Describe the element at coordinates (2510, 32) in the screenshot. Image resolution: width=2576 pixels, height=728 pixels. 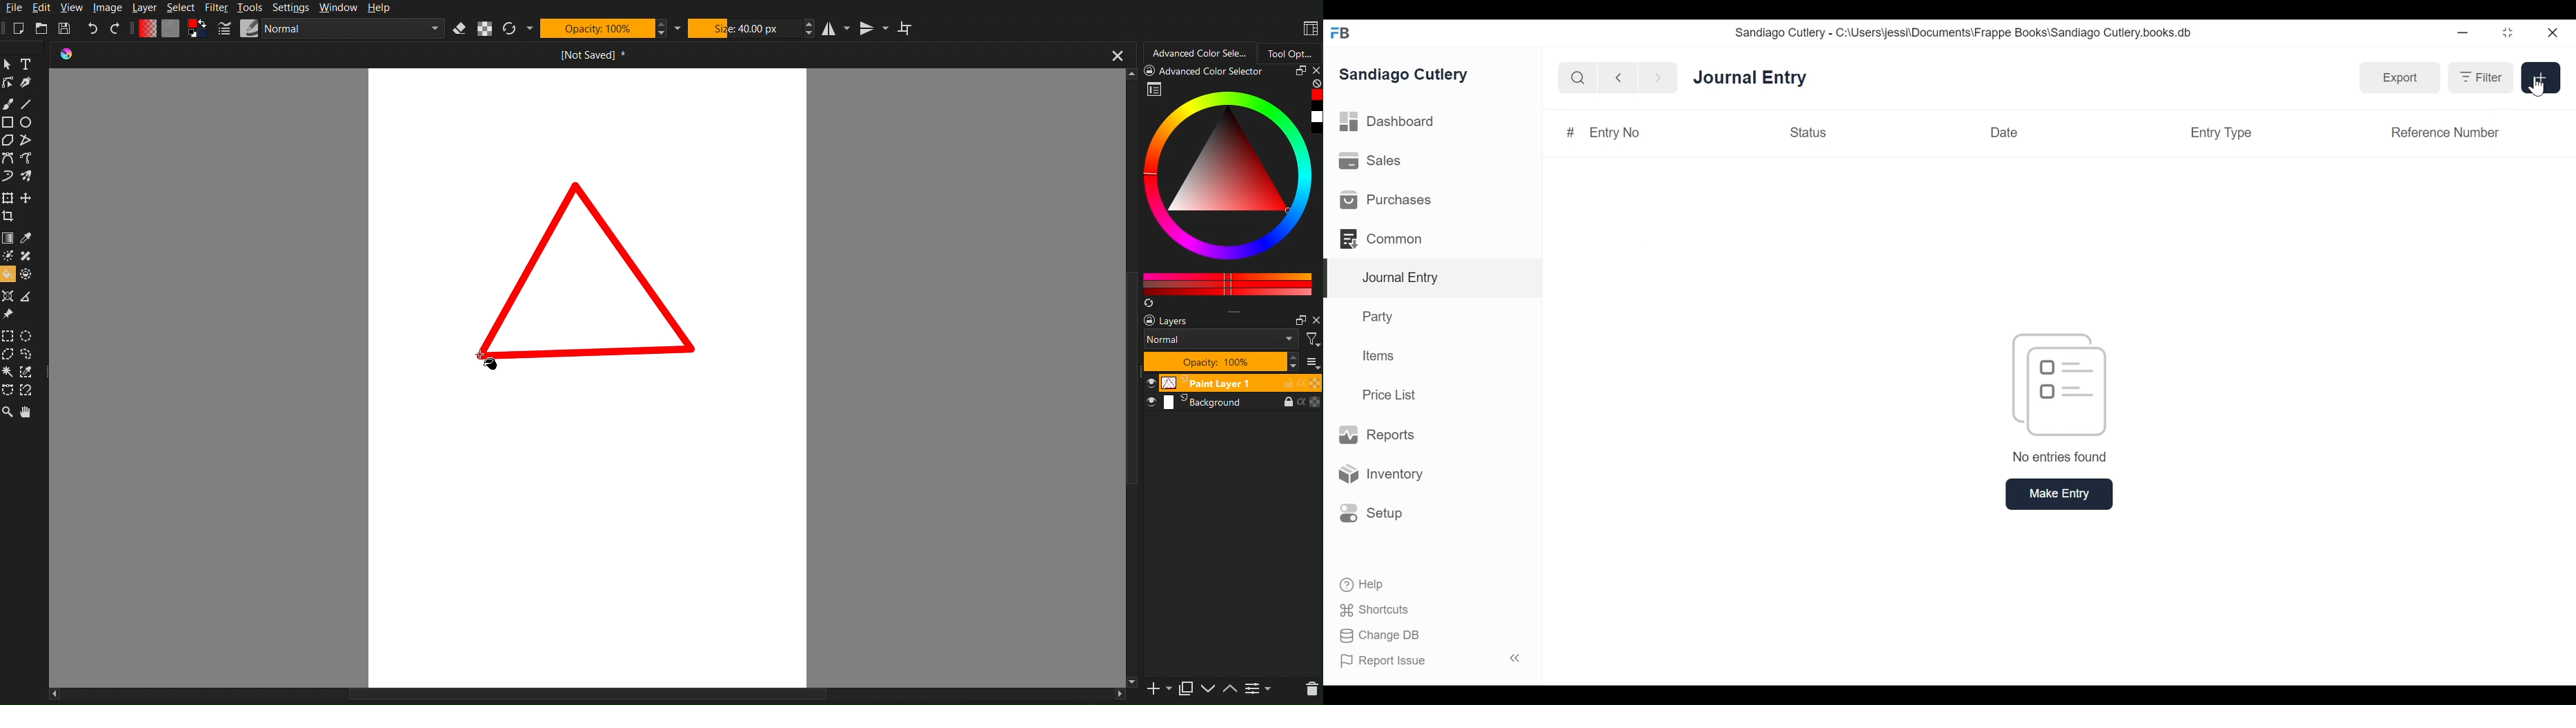
I see `Restore` at that location.